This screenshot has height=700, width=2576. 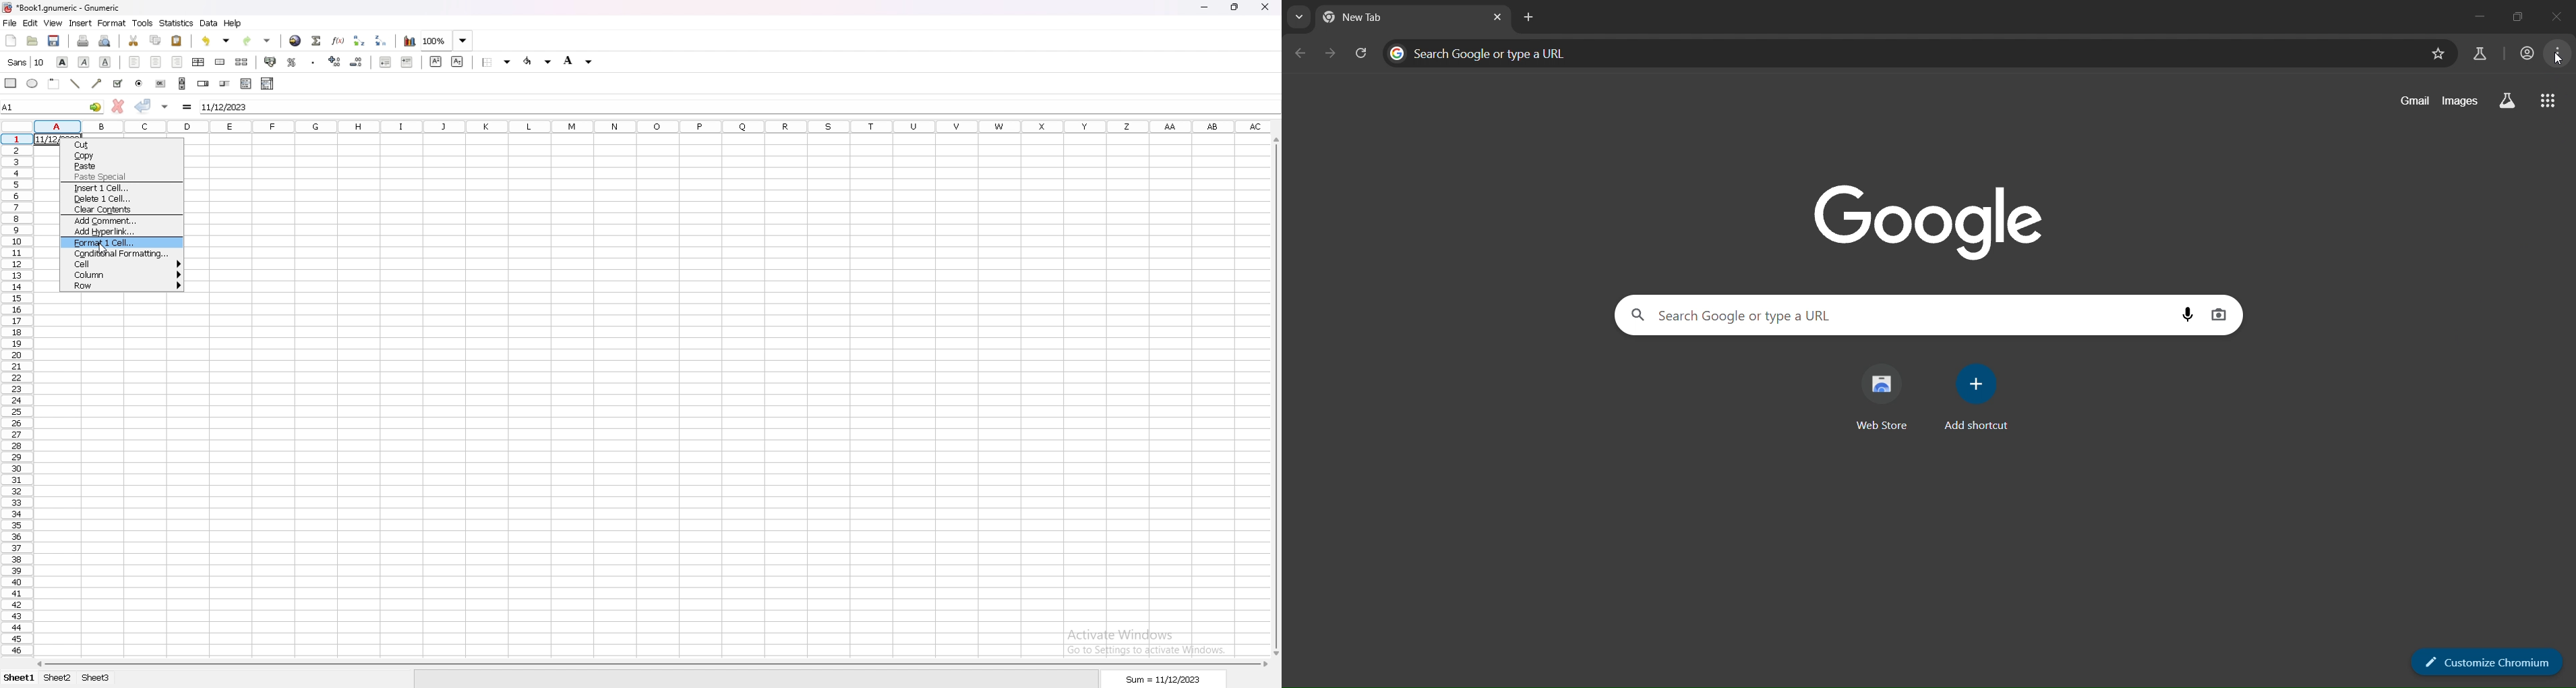 I want to click on cut, so click(x=134, y=41).